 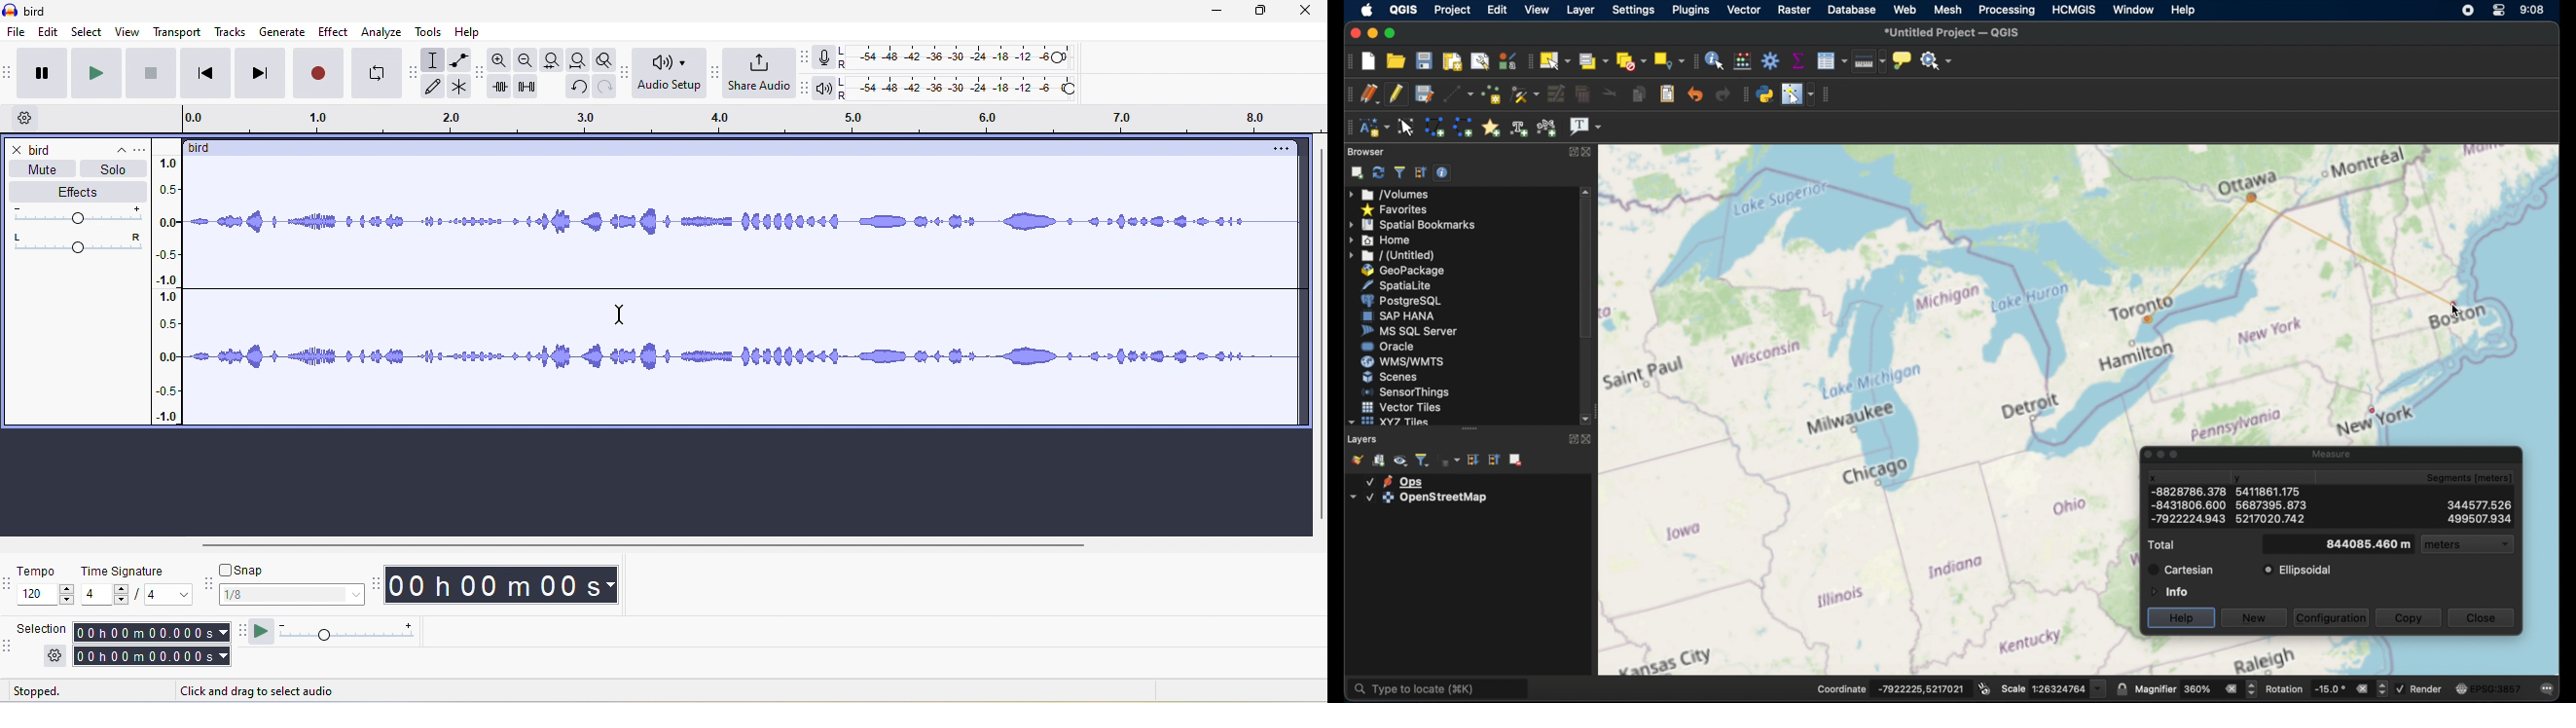 I want to click on draw tool, so click(x=438, y=88).